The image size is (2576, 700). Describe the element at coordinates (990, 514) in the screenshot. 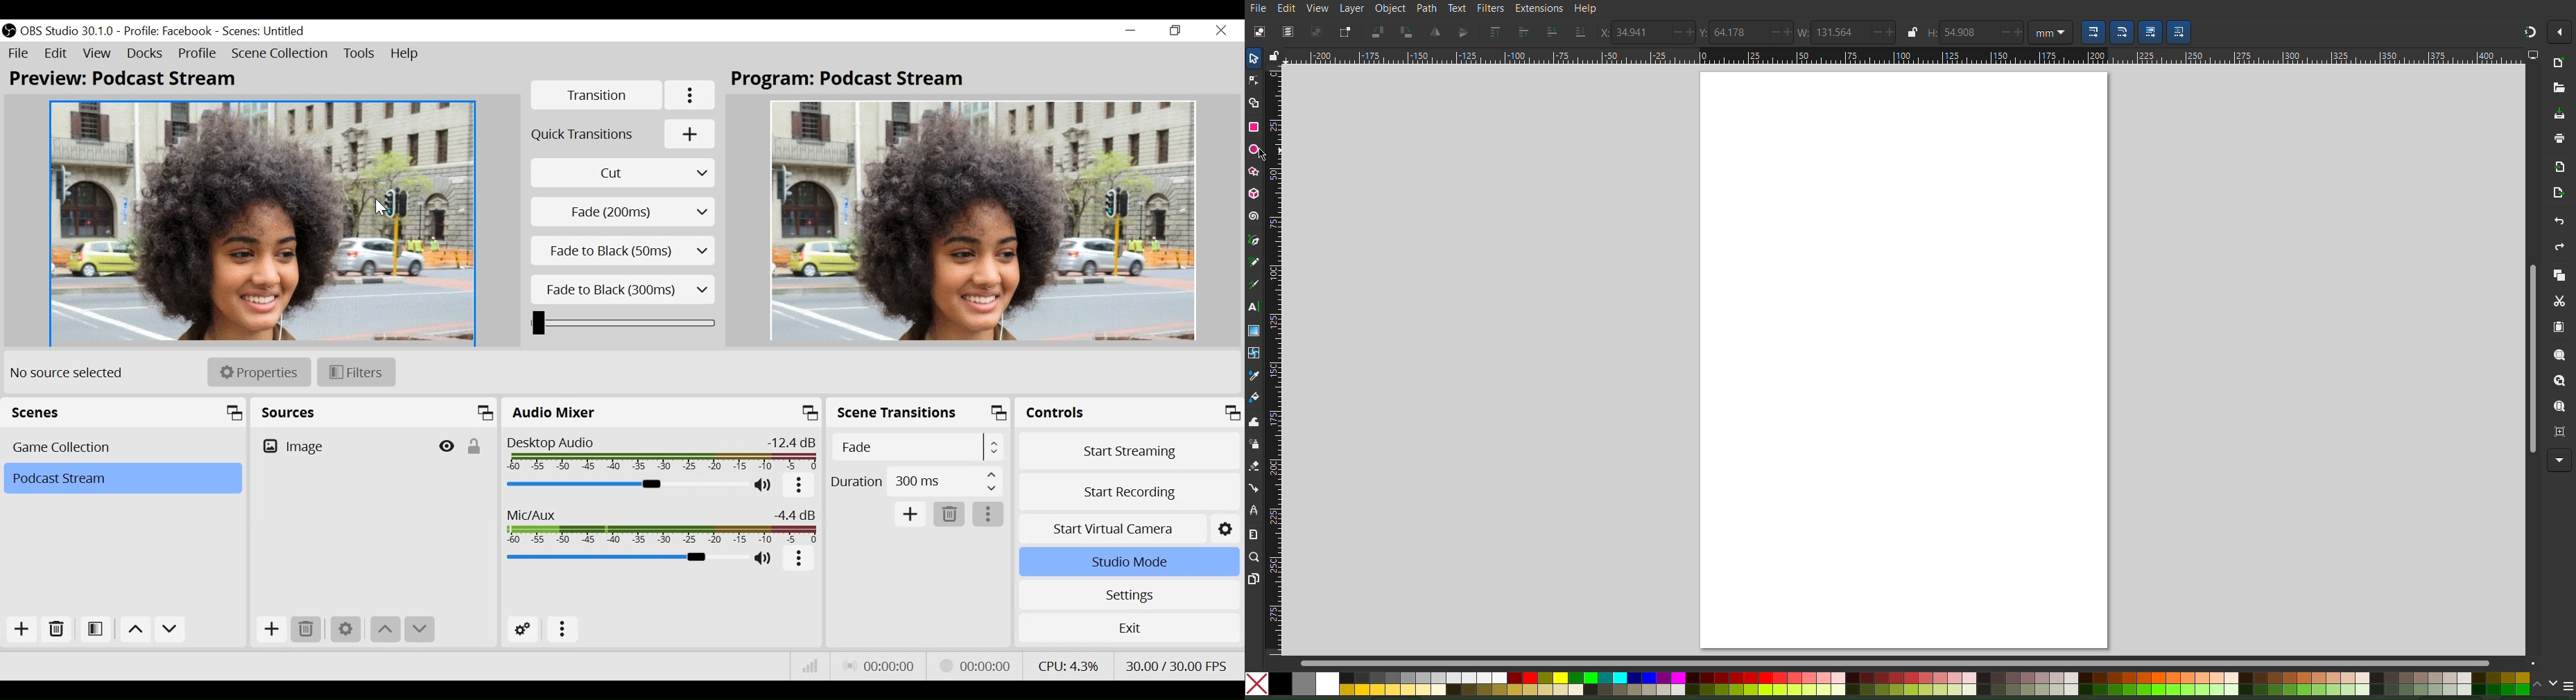

I see `more options` at that location.